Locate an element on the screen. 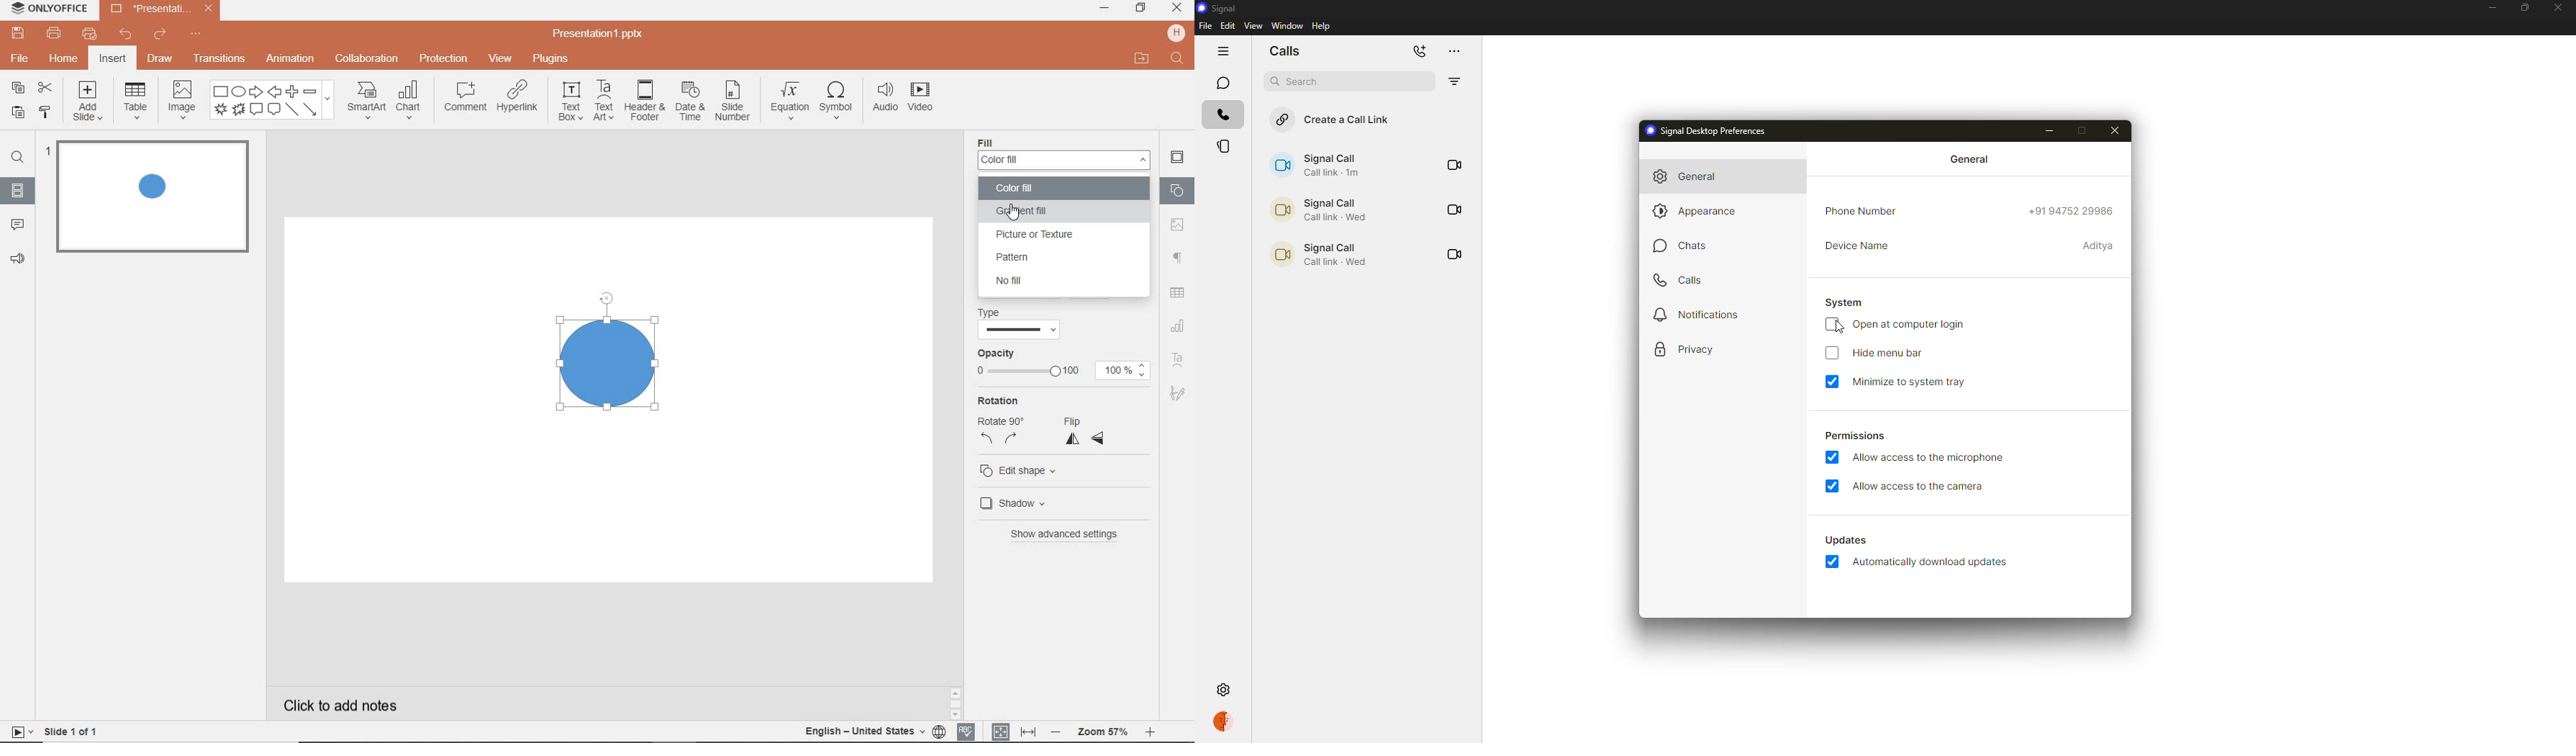  flip is located at coordinates (1086, 418).